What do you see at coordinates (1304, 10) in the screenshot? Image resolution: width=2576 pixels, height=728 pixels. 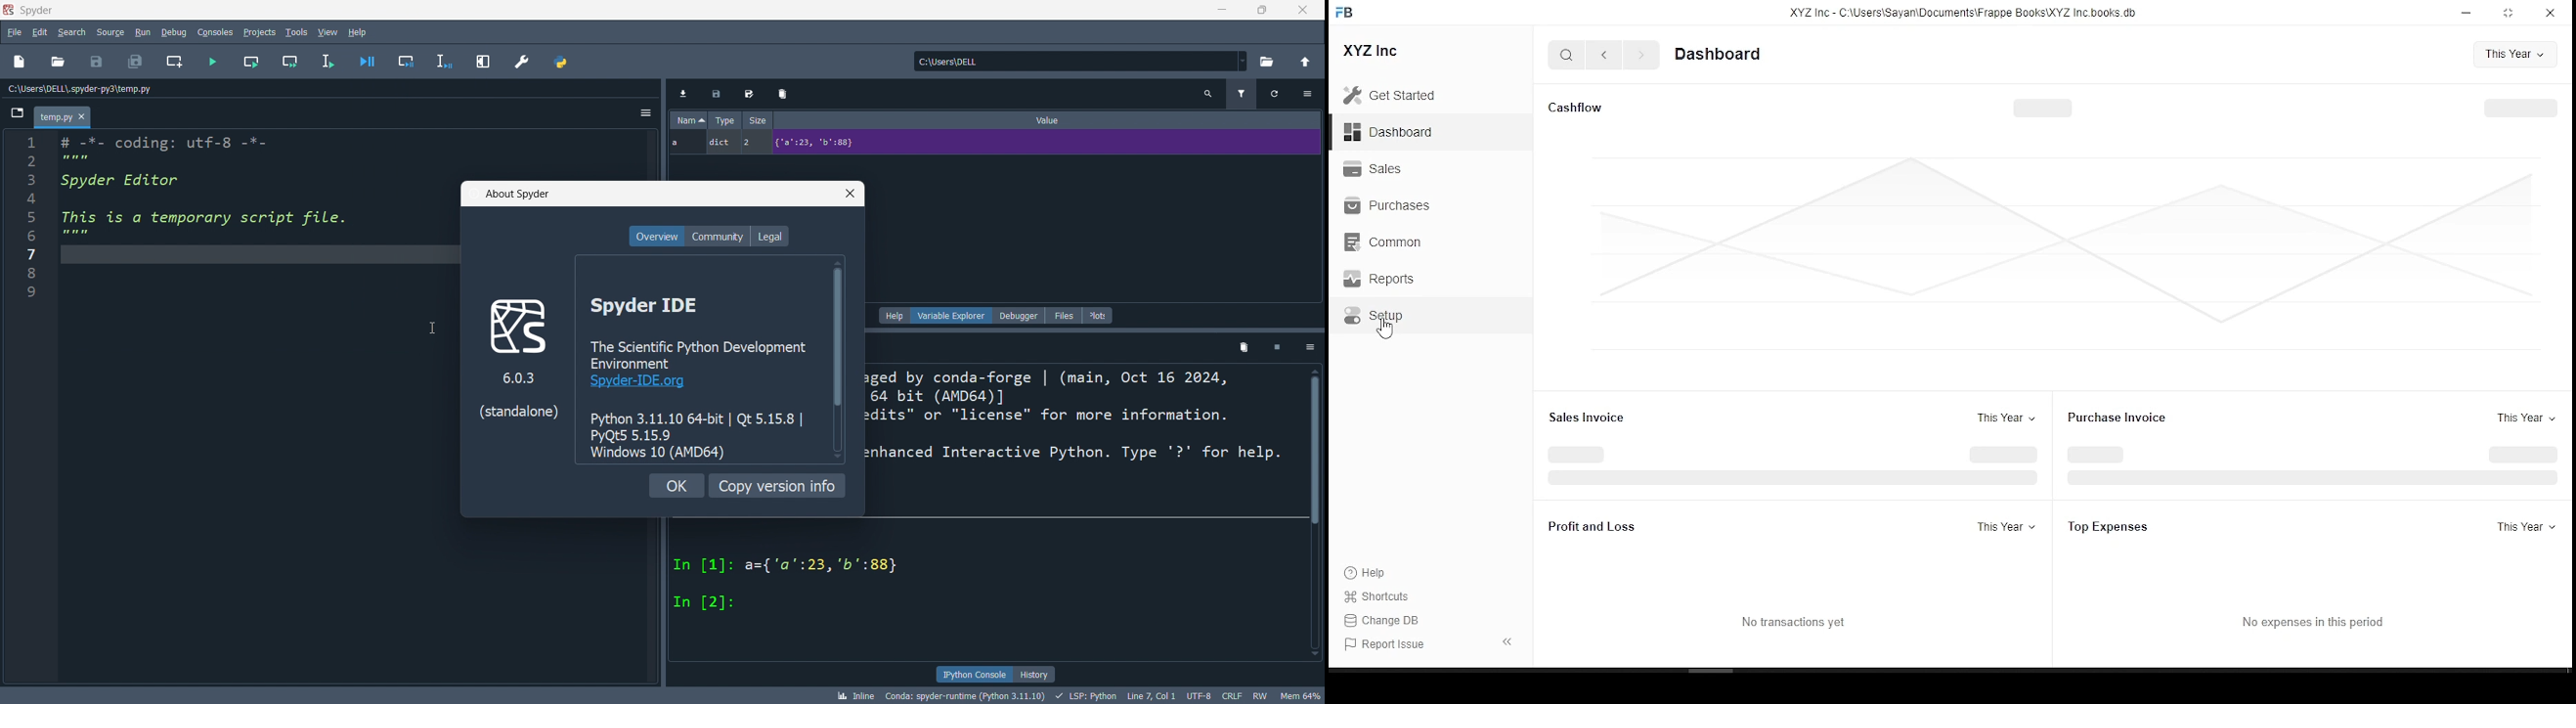 I see `close` at bounding box center [1304, 10].